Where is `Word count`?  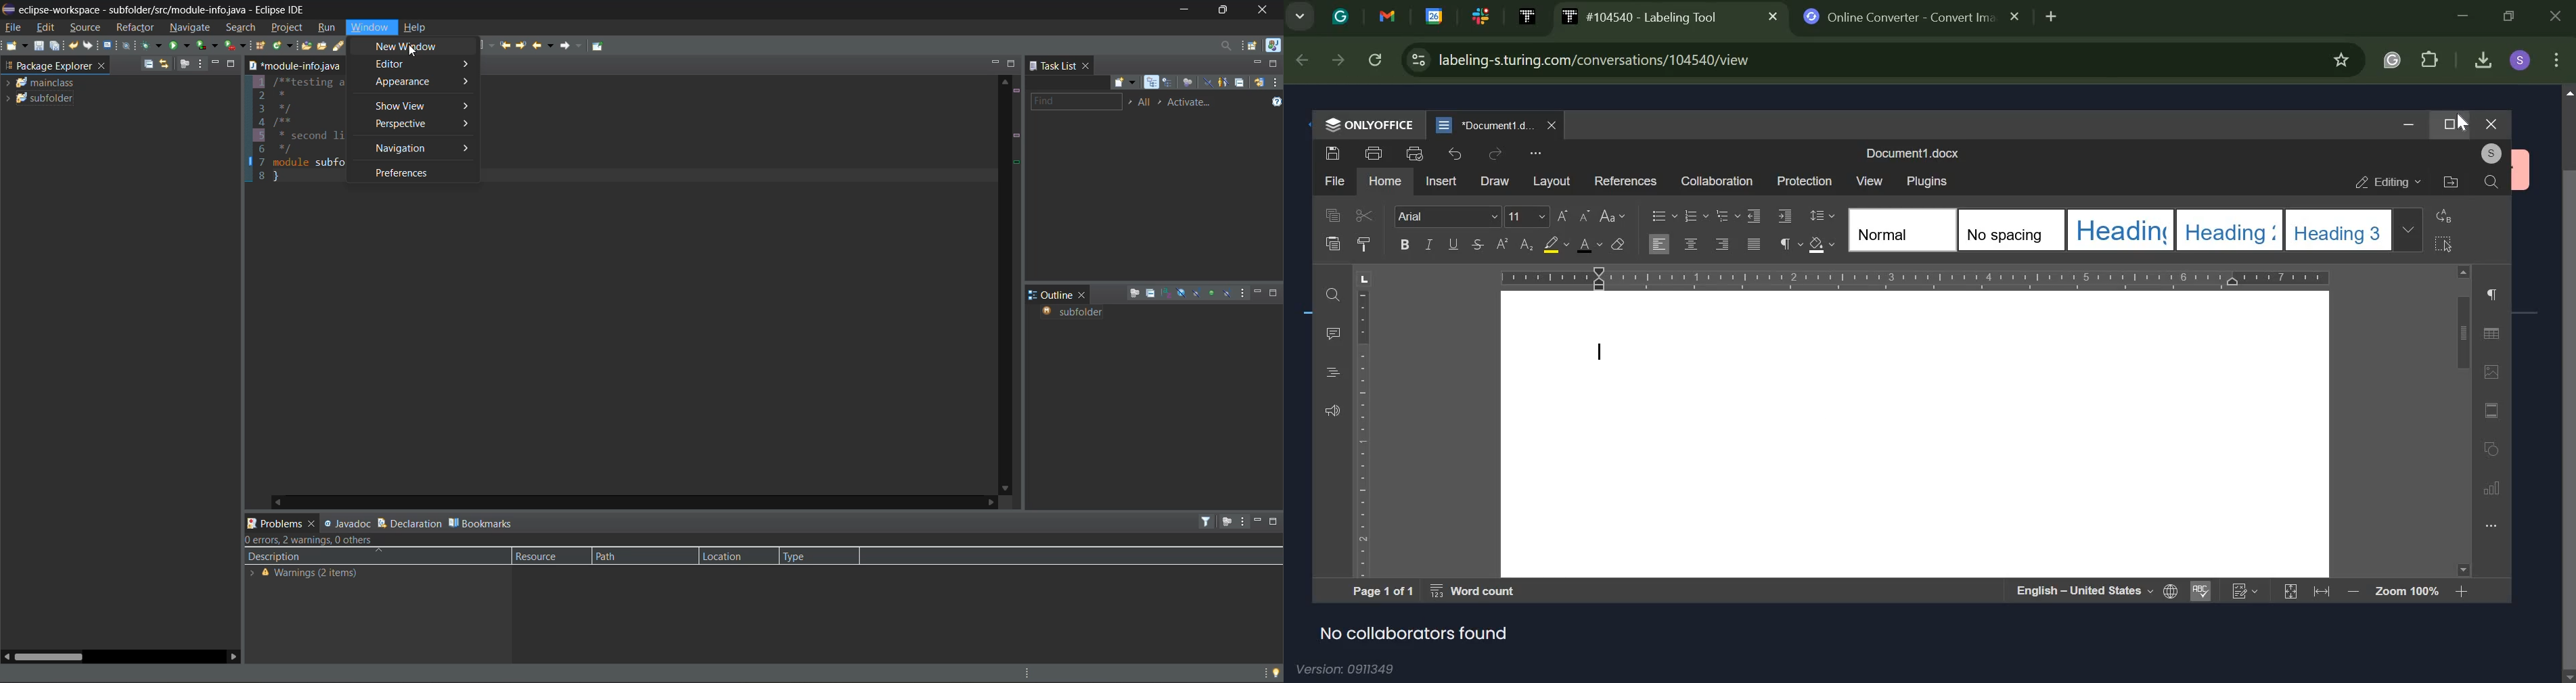
Word count is located at coordinates (1473, 592).